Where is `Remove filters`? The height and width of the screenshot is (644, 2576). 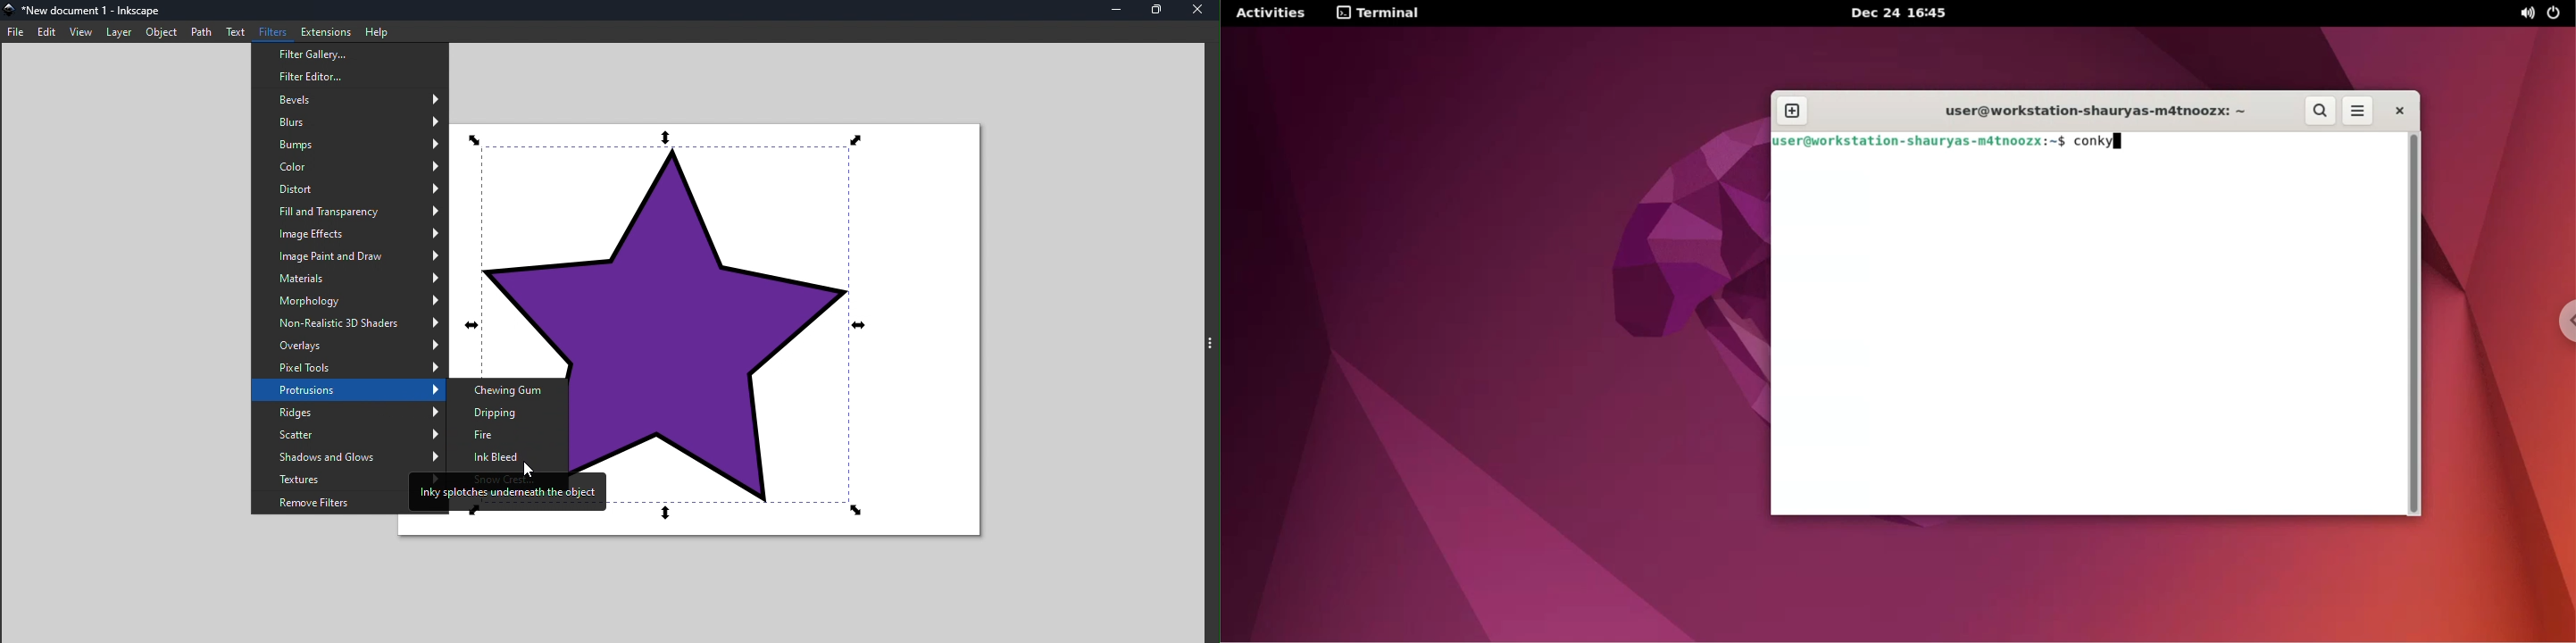 Remove filters is located at coordinates (325, 504).